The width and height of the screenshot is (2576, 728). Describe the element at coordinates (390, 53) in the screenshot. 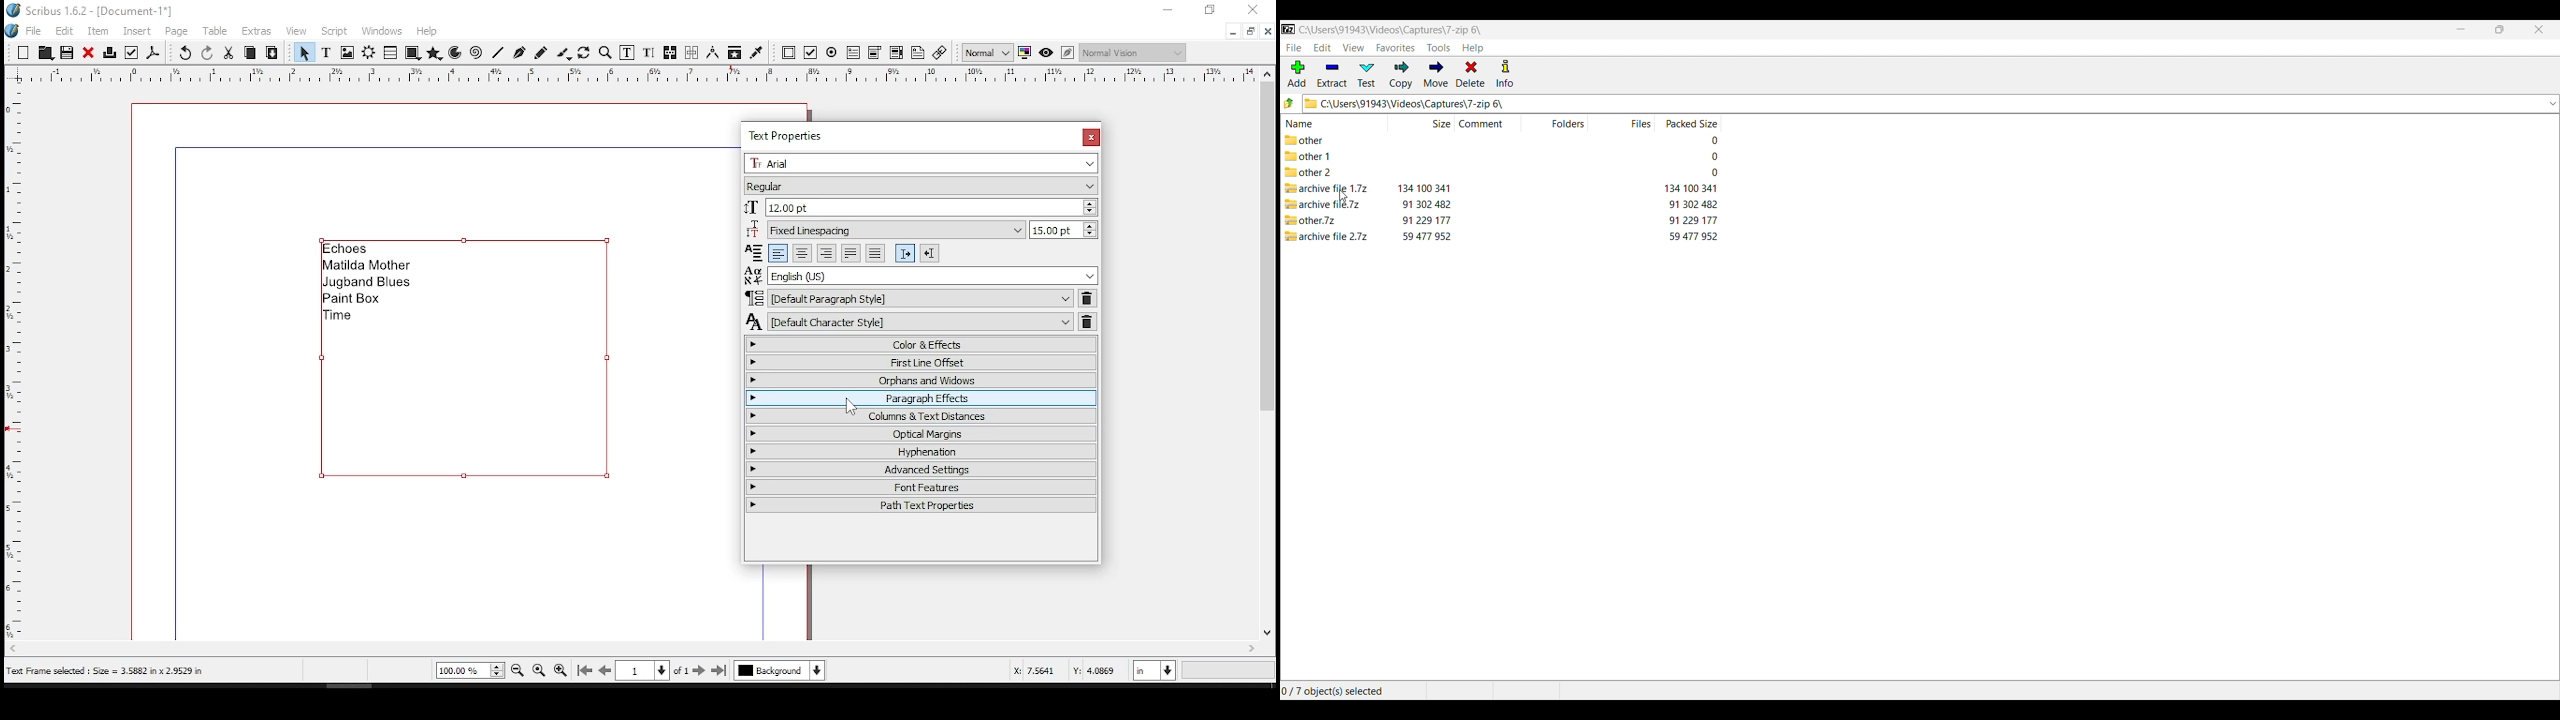

I see `table` at that location.